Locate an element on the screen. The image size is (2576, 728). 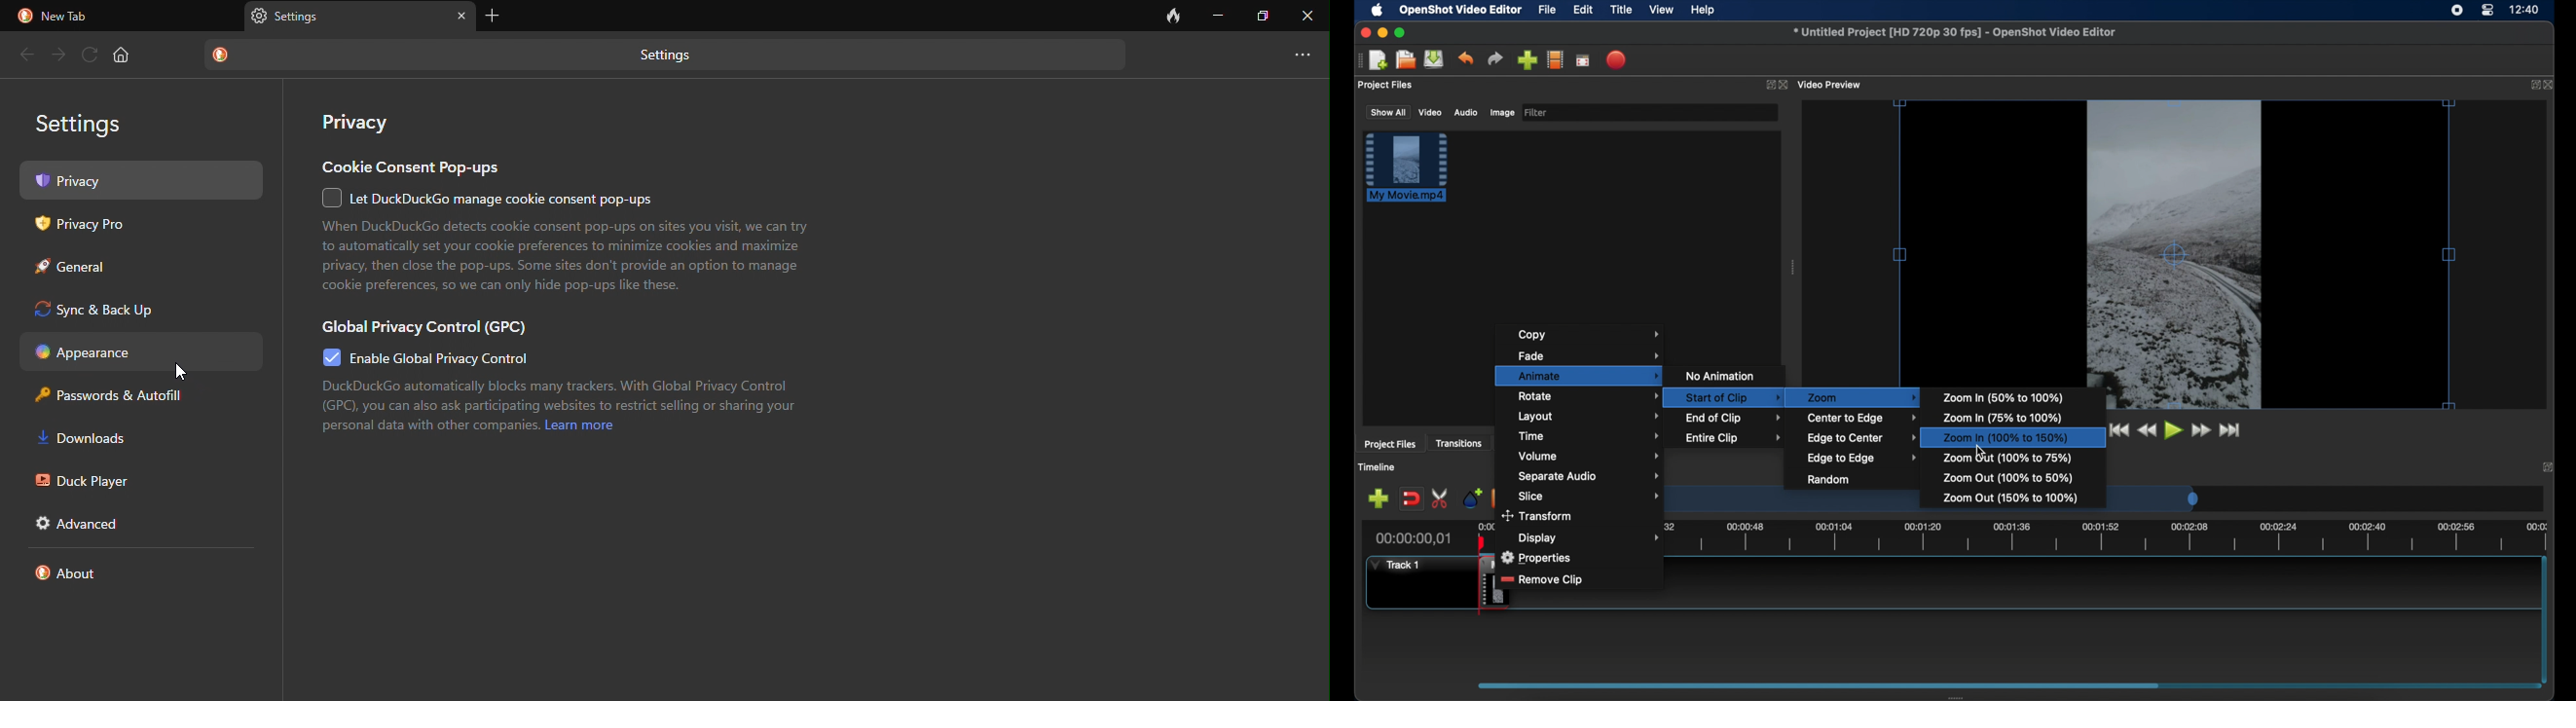
0.00 is located at coordinates (1483, 526).